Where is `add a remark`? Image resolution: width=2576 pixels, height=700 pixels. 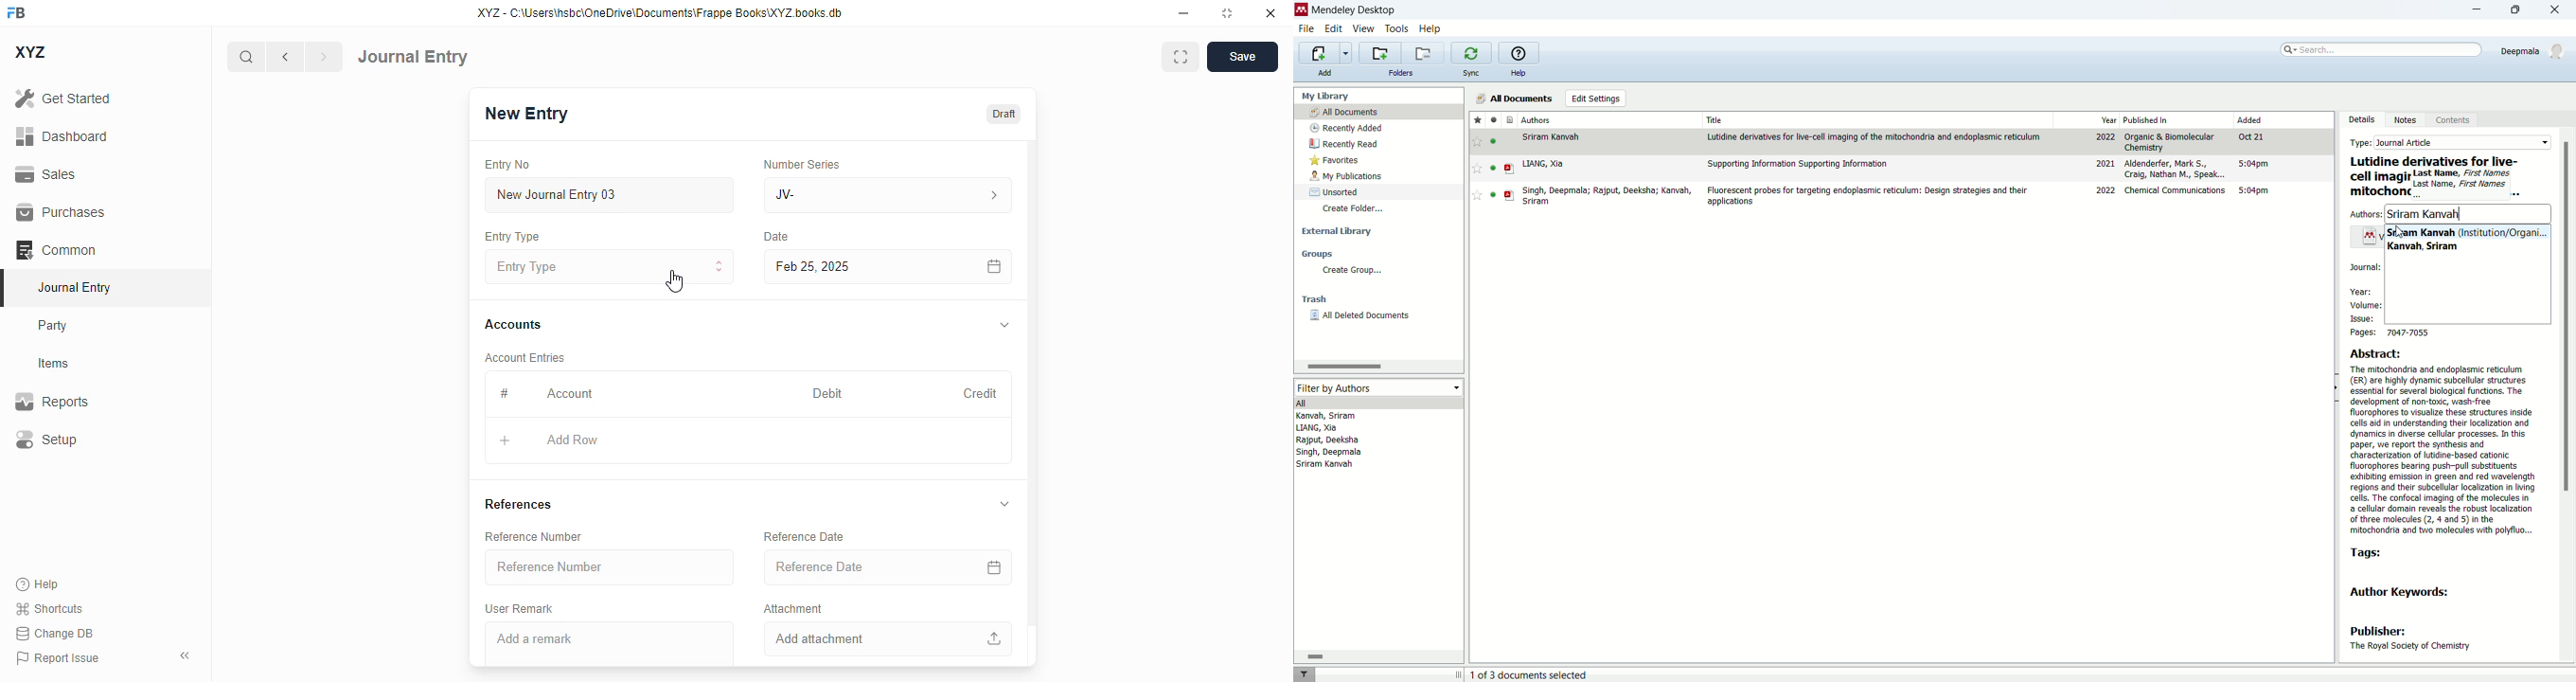 add a remark is located at coordinates (610, 644).